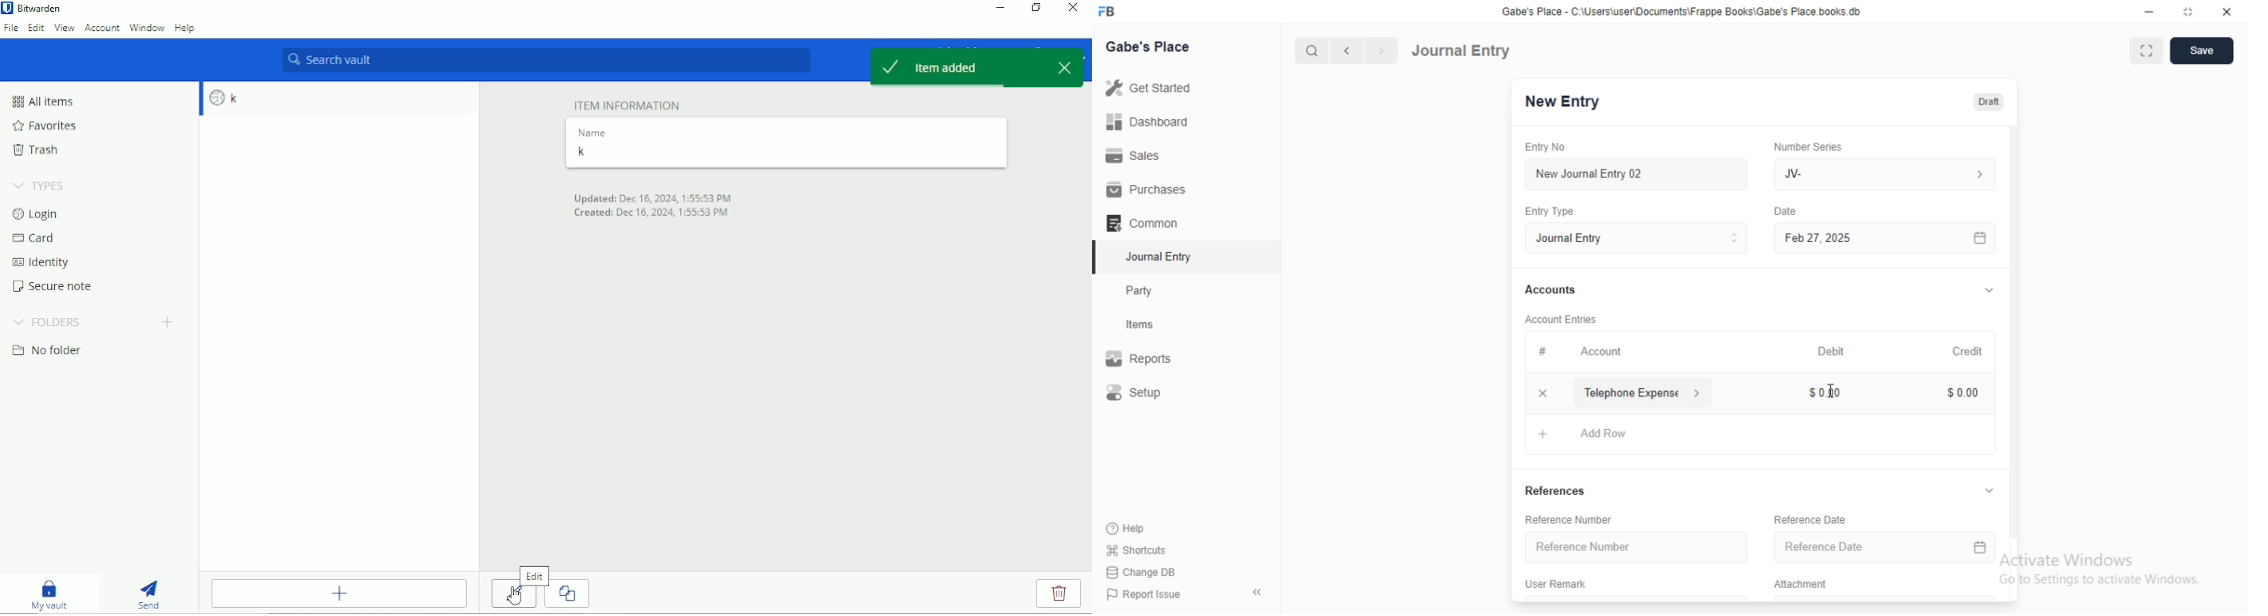  Describe the element at coordinates (1633, 547) in the screenshot. I see `‘Reference Number` at that location.